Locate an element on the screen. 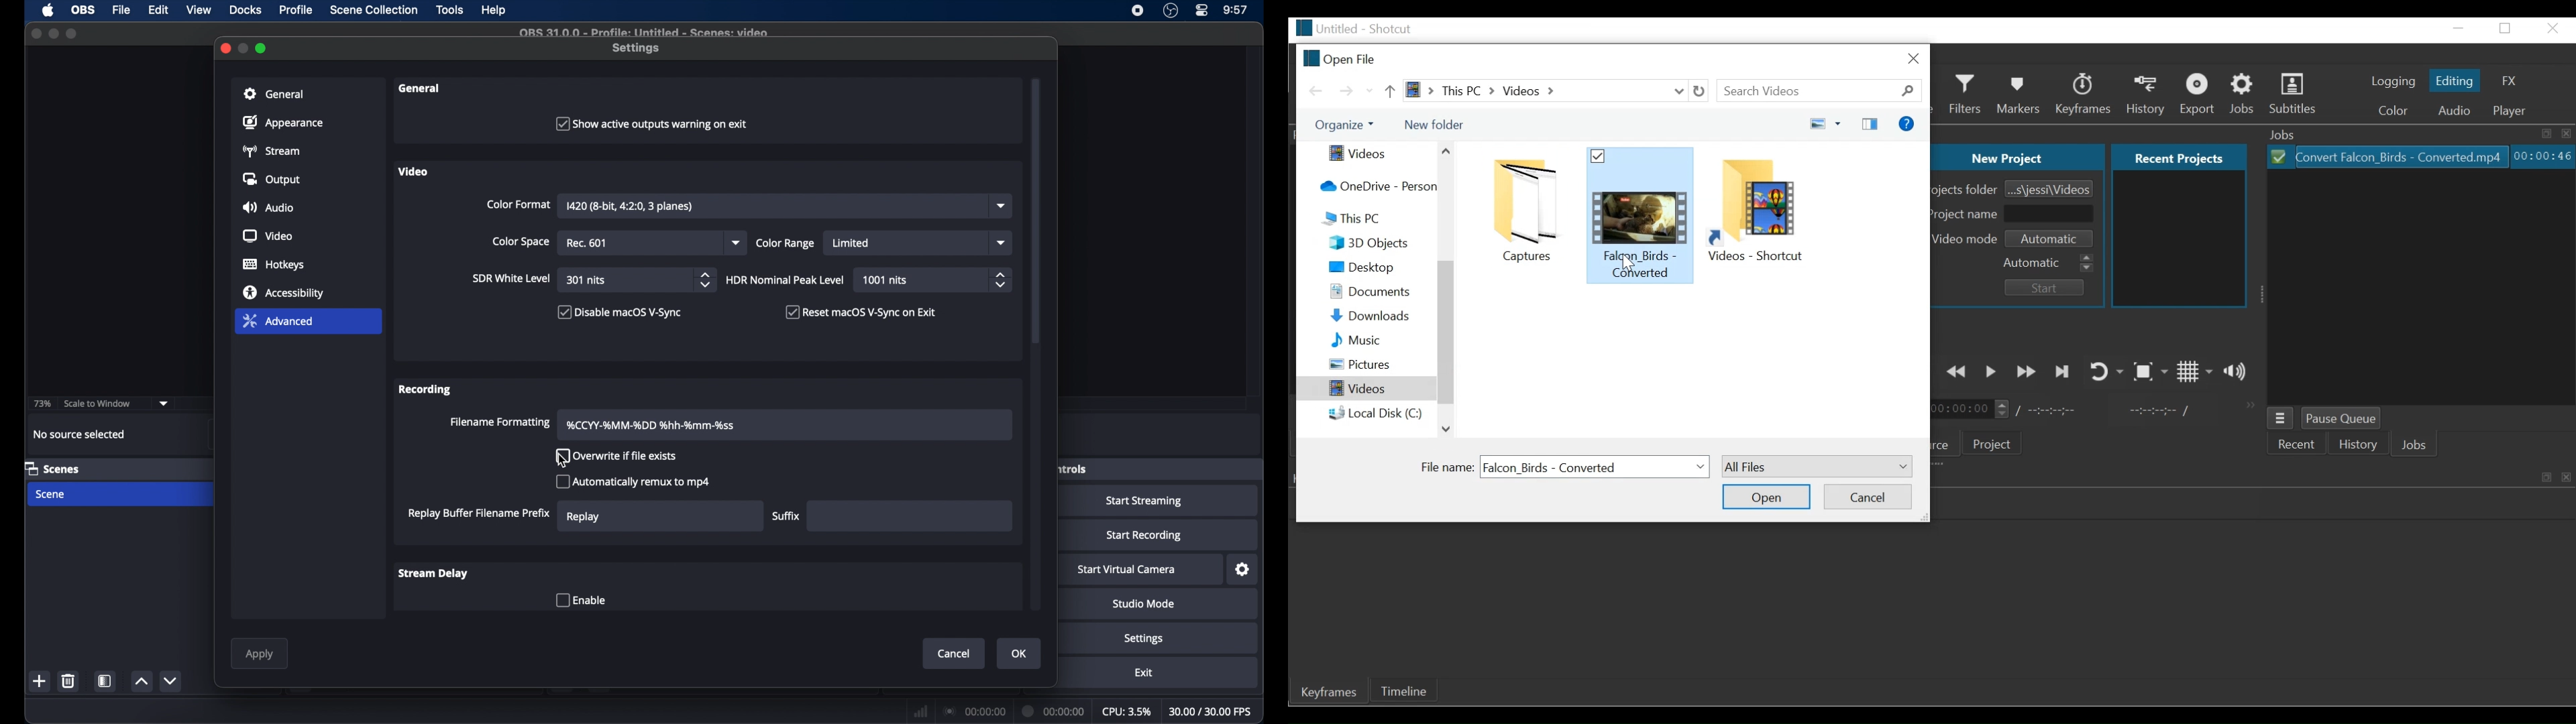 The width and height of the screenshot is (2576, 728). filename is located at coordinates (652, 426).